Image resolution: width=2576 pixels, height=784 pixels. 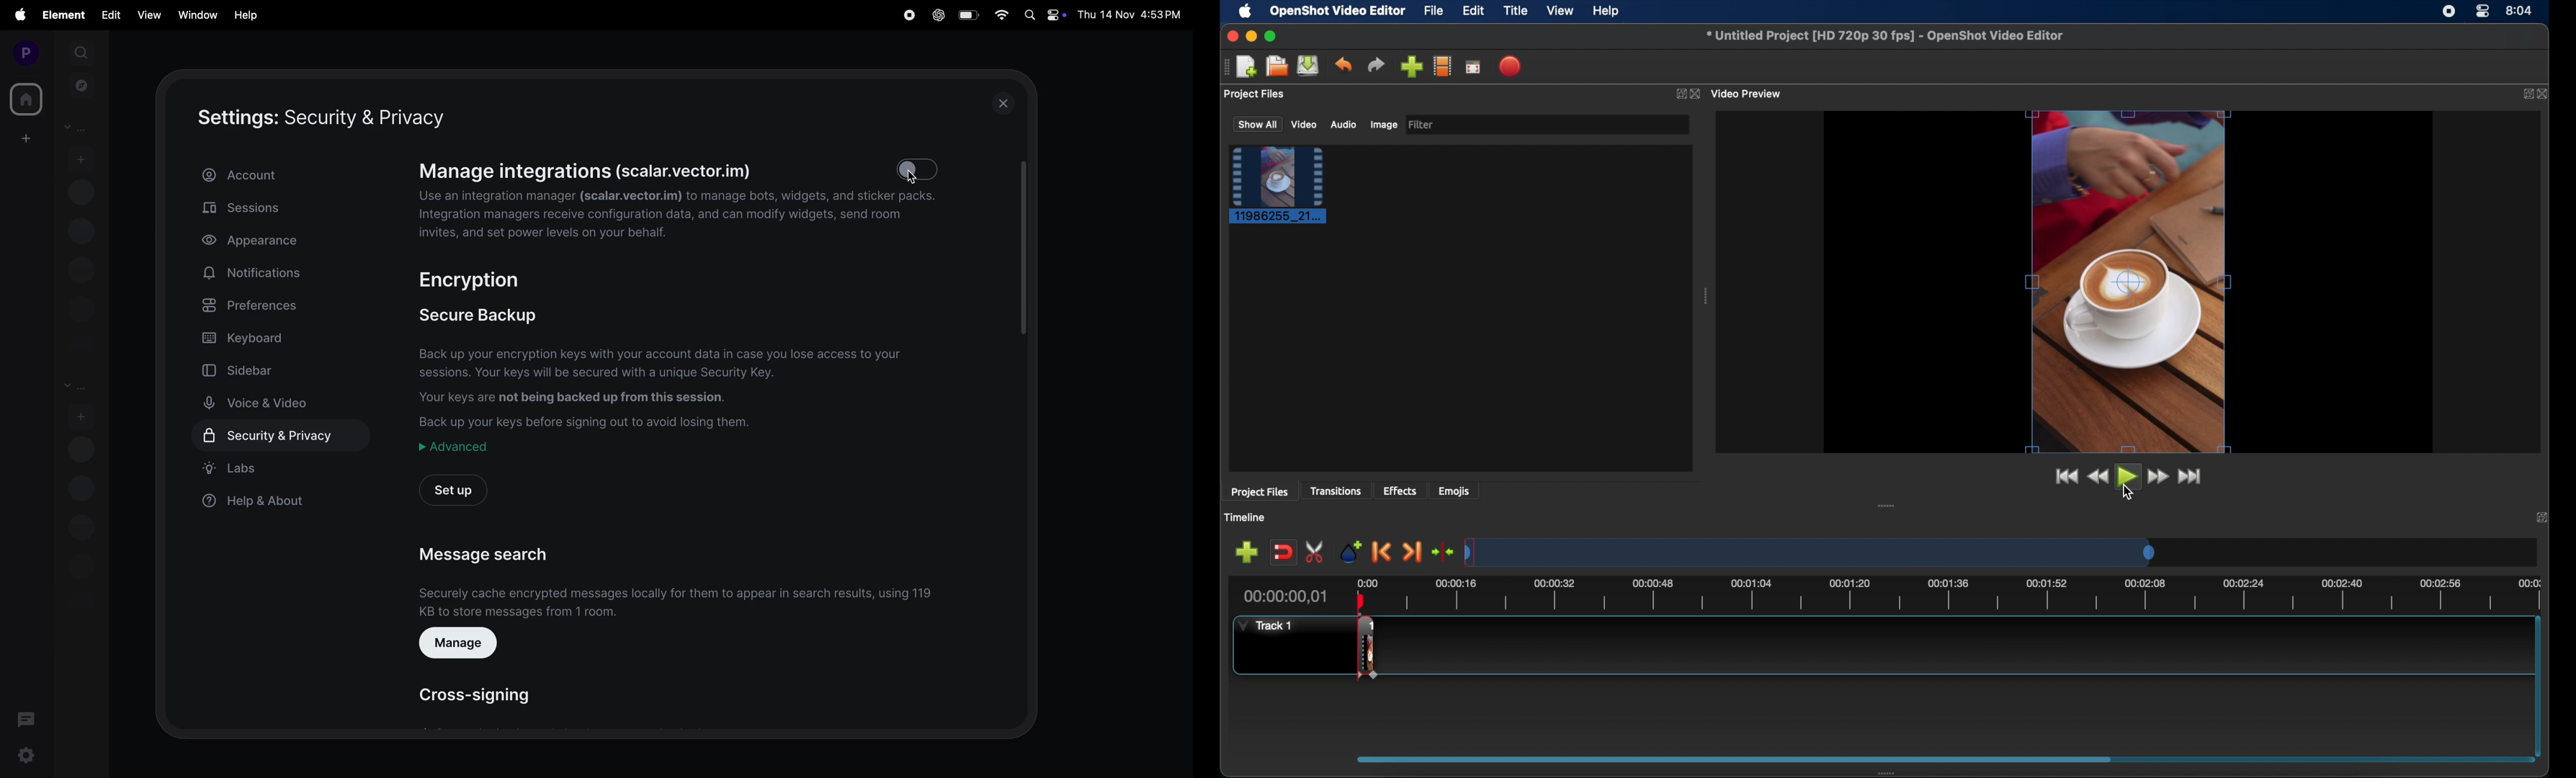 What do you see at coordinates (919, 169) in the screenshot?
I see `toogle off` at bounding box center [919, 169].